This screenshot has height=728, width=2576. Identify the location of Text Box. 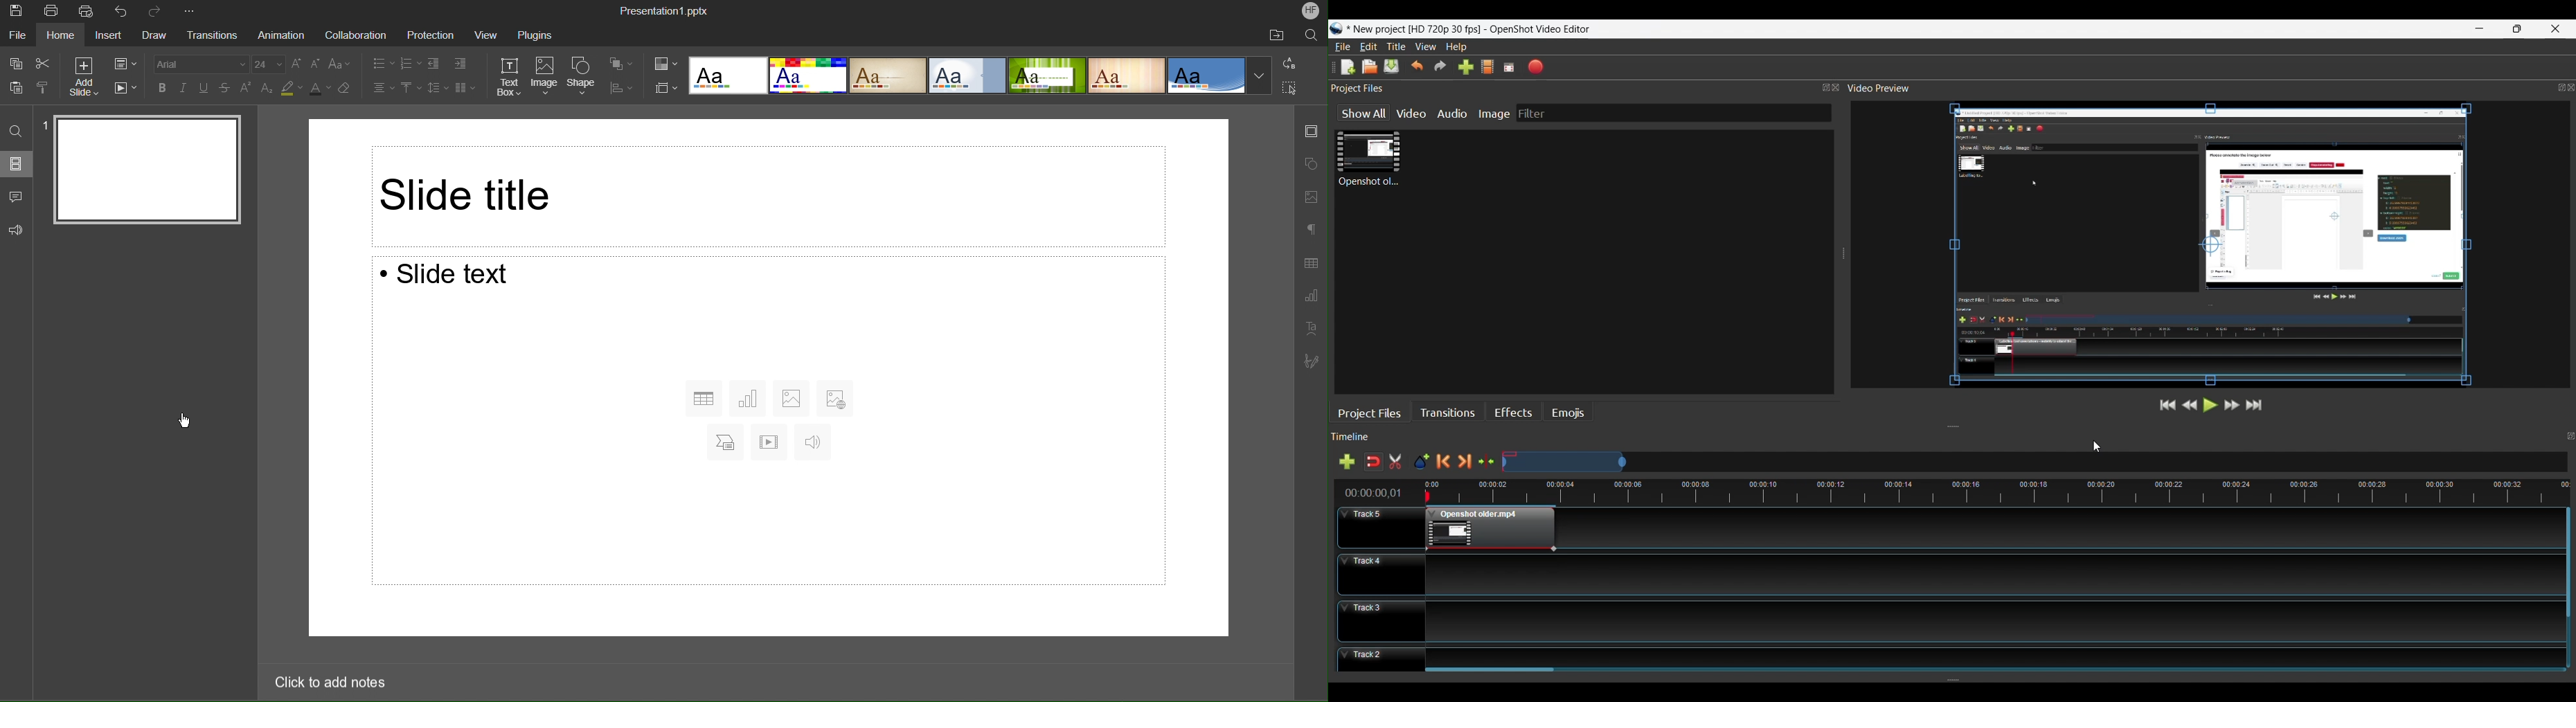
(510, 78).